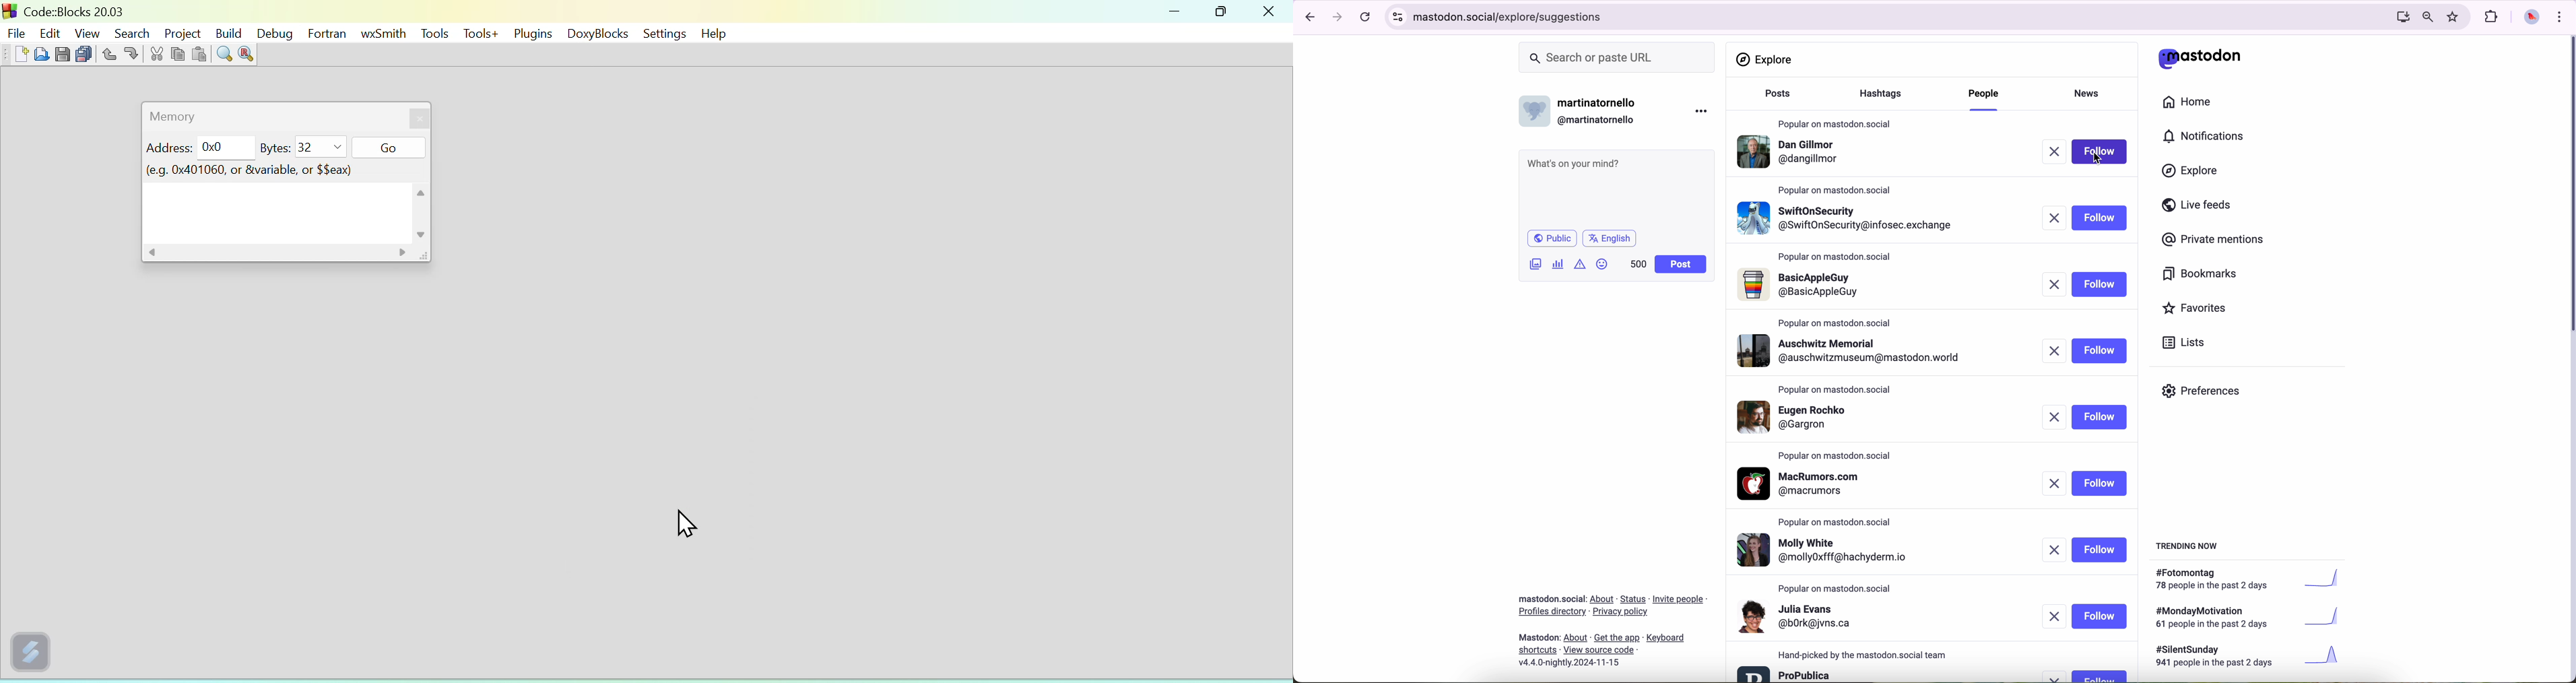 The width and height of the screenshot is (2576, 700). Describe the element at coordinates (1836, 257) in the screenshot. I see `popular on mastodon.social` at that location.